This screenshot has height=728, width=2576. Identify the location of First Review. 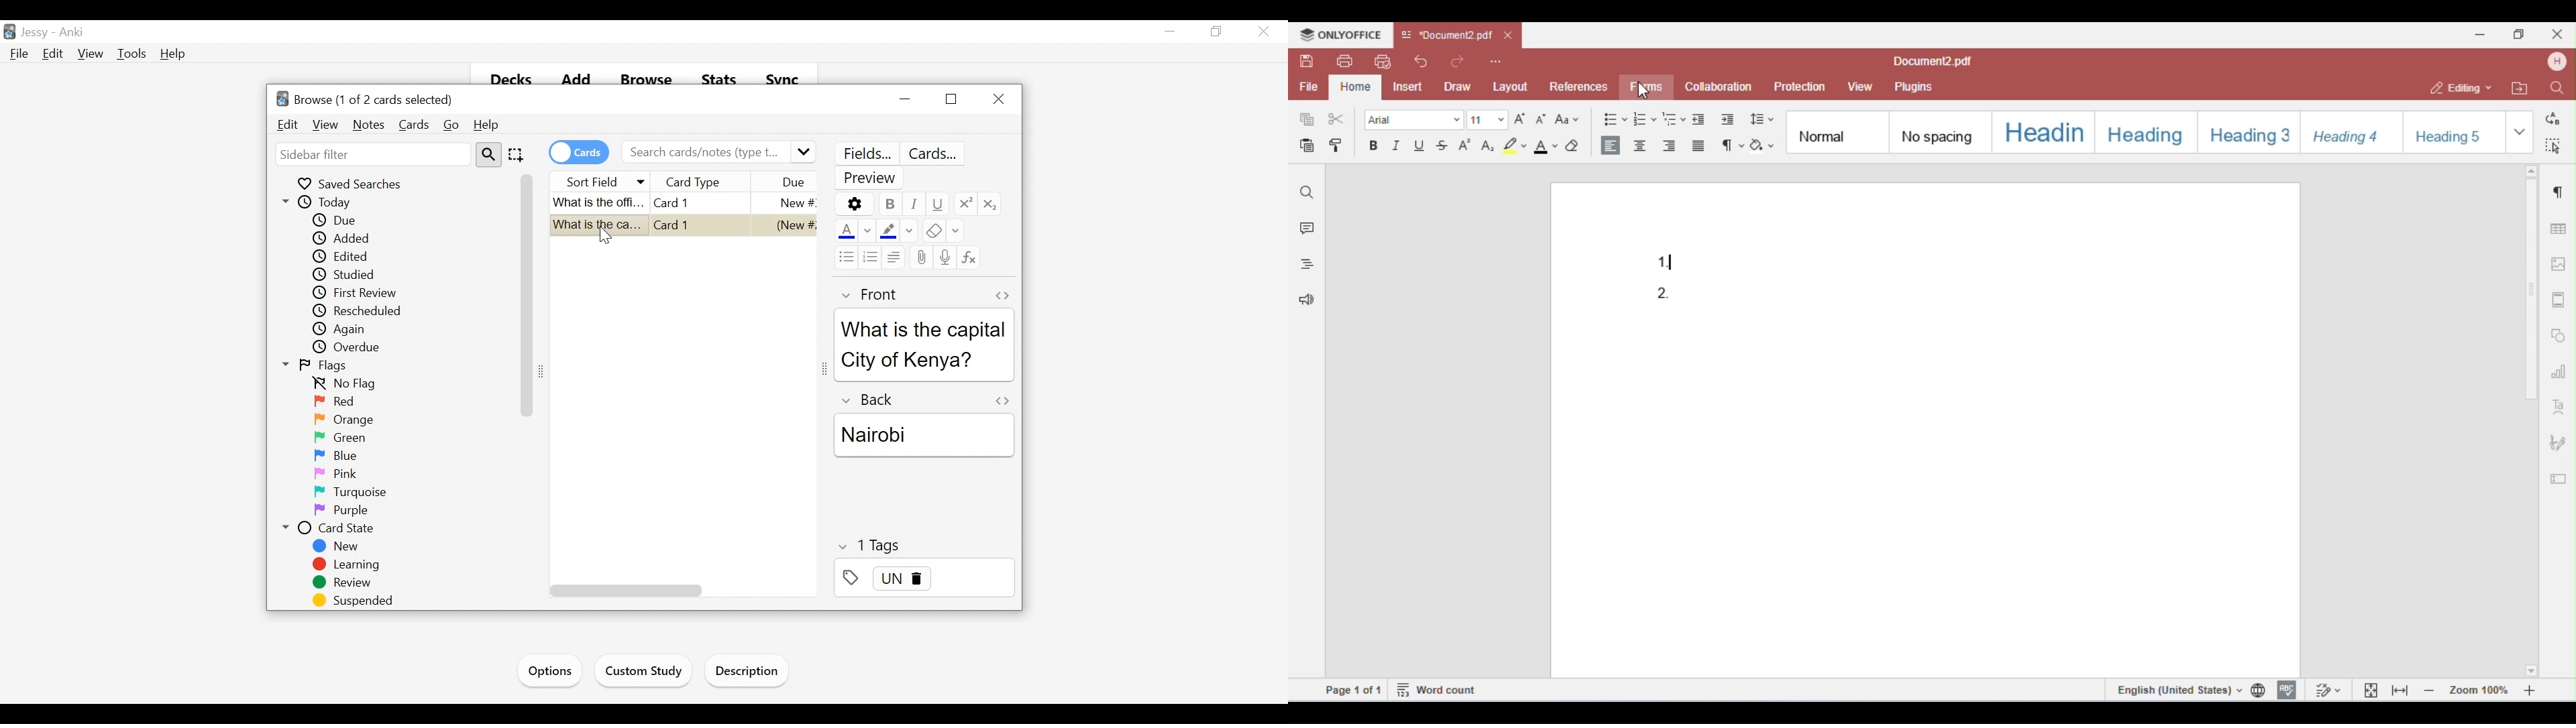
(361, 292).